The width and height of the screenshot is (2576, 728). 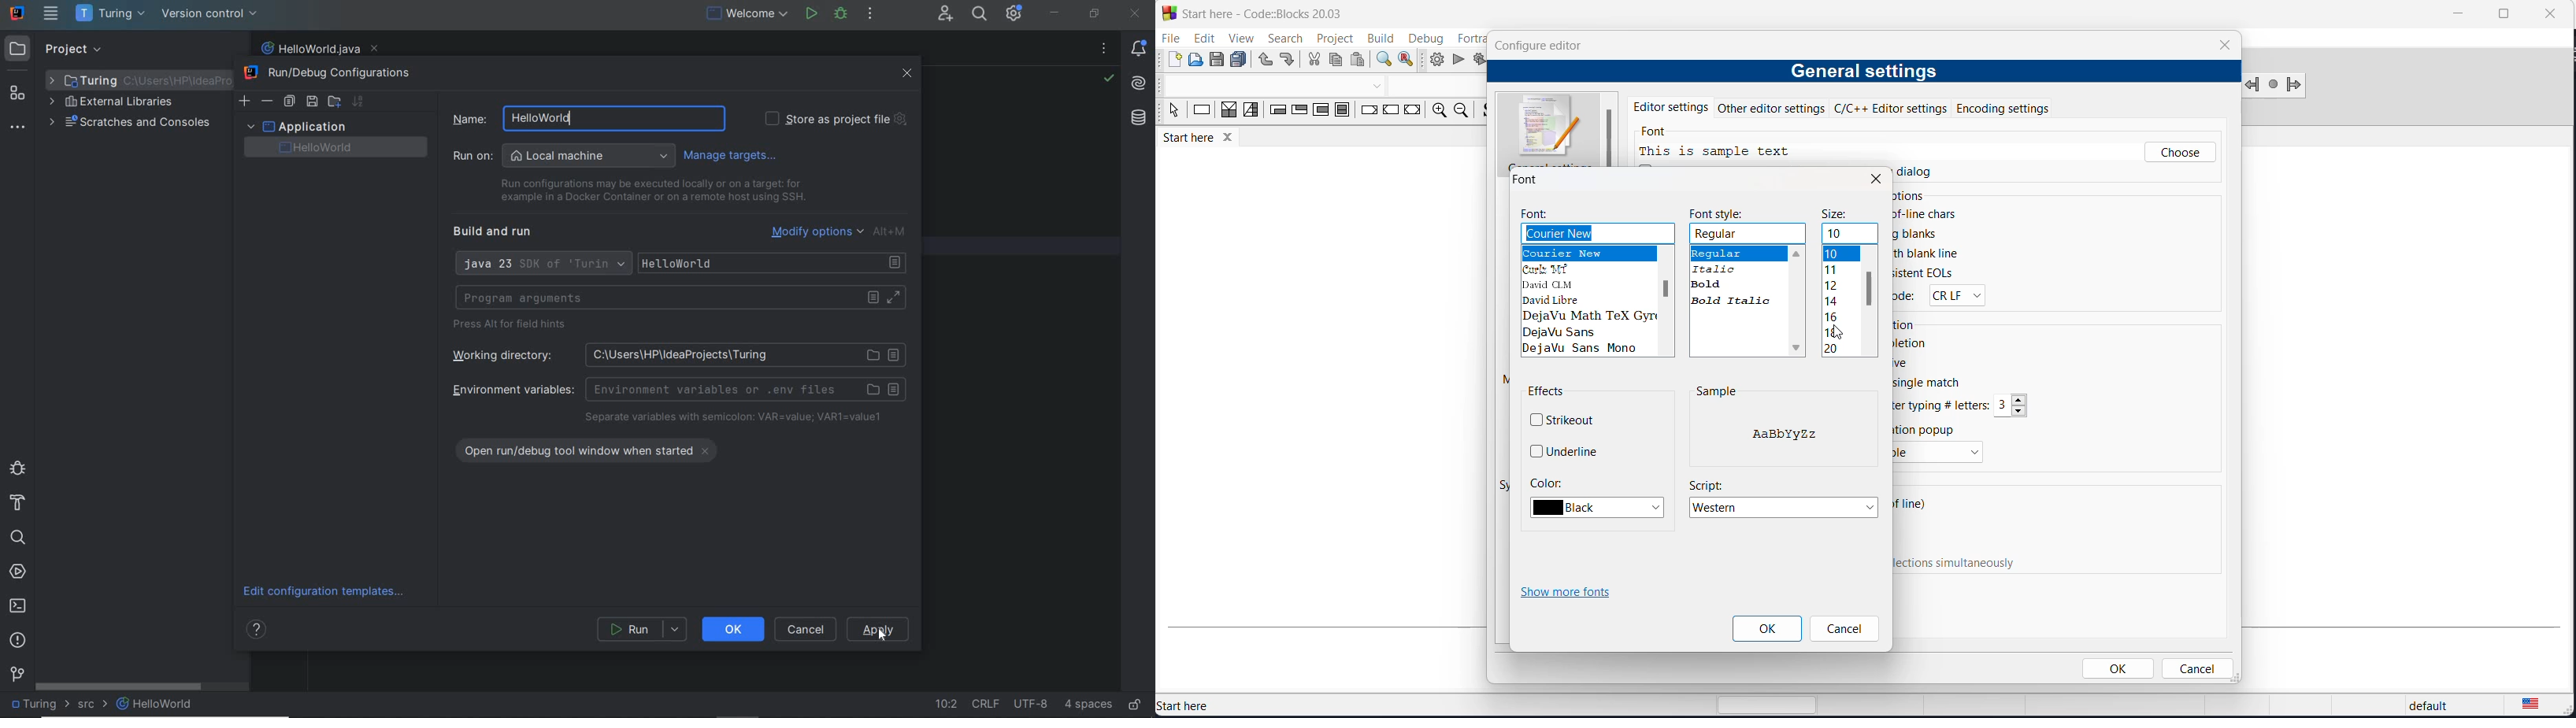 What do you see at coordinates (1566, 450) in the screenshot?
I see `underline checkbox` at bounding box center [1566, 450].